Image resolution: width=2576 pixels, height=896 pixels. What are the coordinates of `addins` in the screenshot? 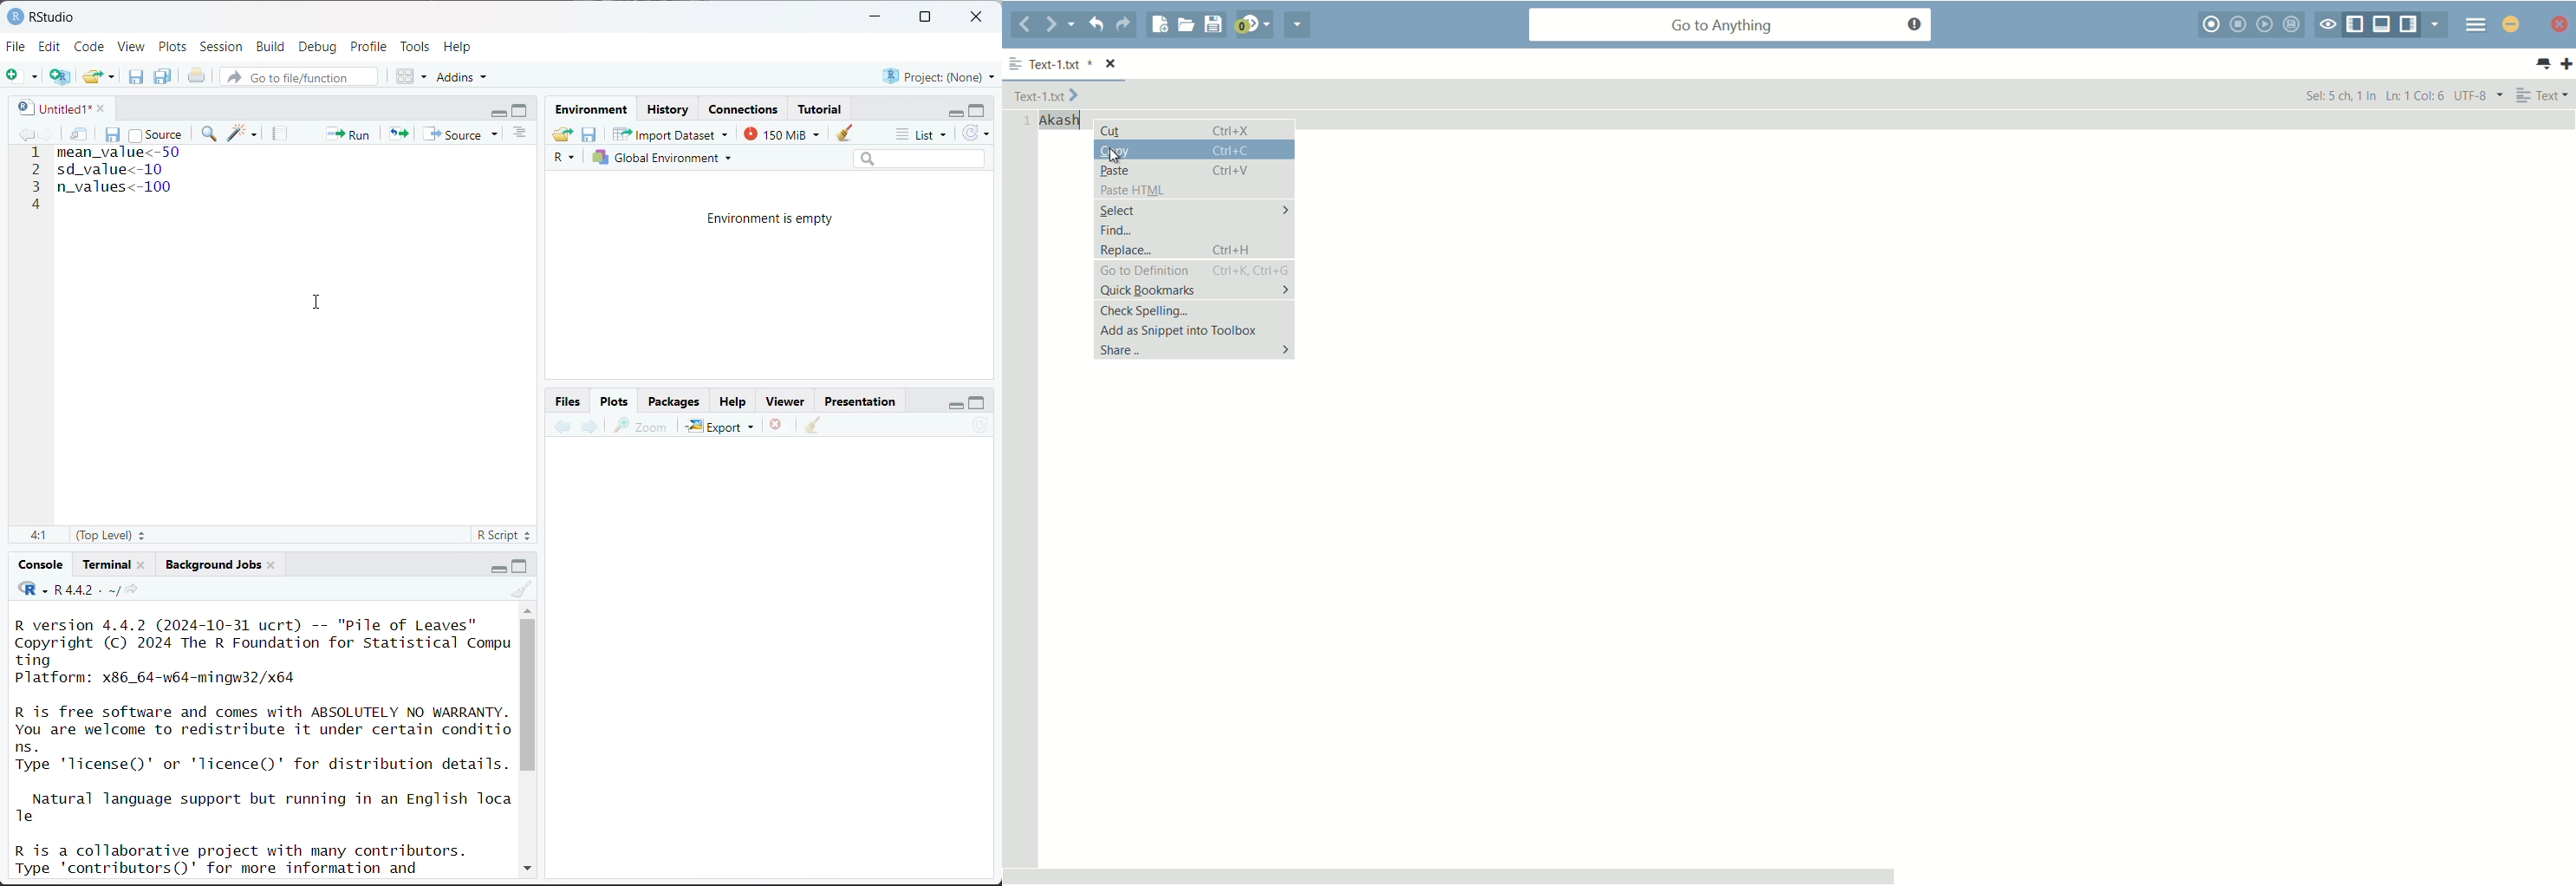 It's located at (465, 76).